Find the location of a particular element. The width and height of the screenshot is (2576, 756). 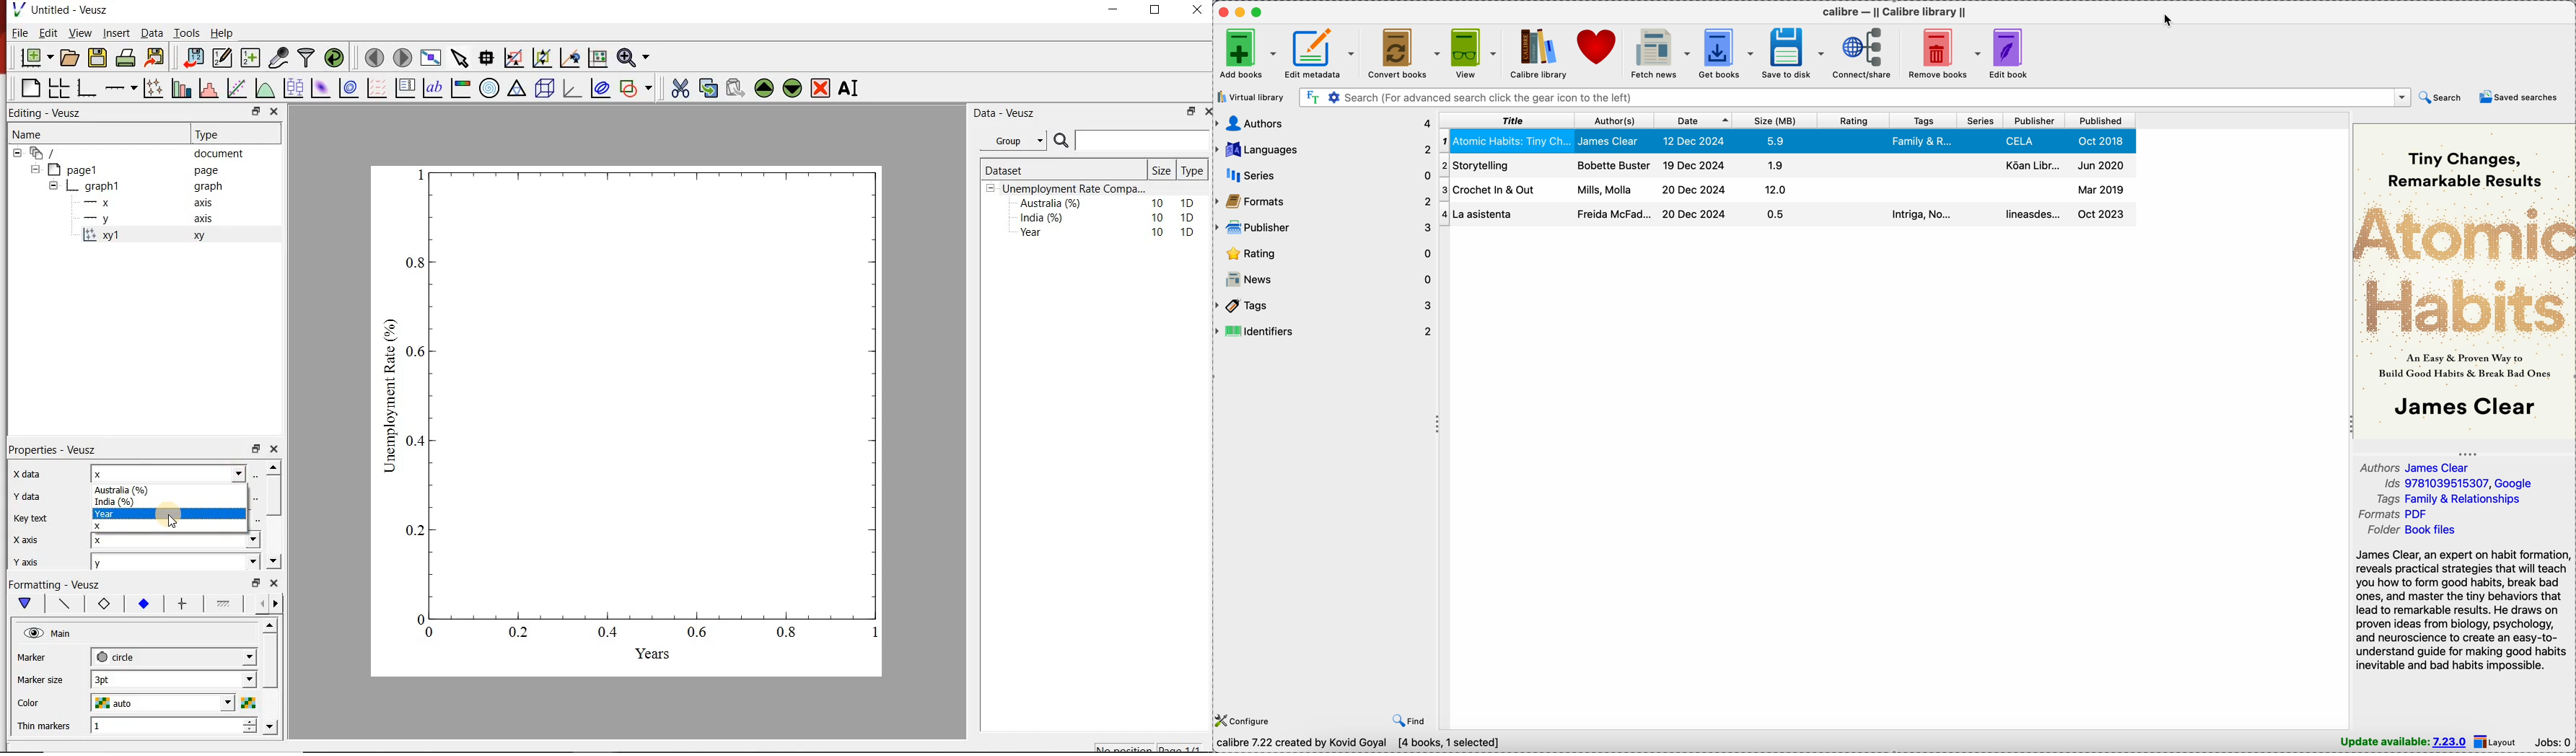

Help is located at coordinates (222, 33).